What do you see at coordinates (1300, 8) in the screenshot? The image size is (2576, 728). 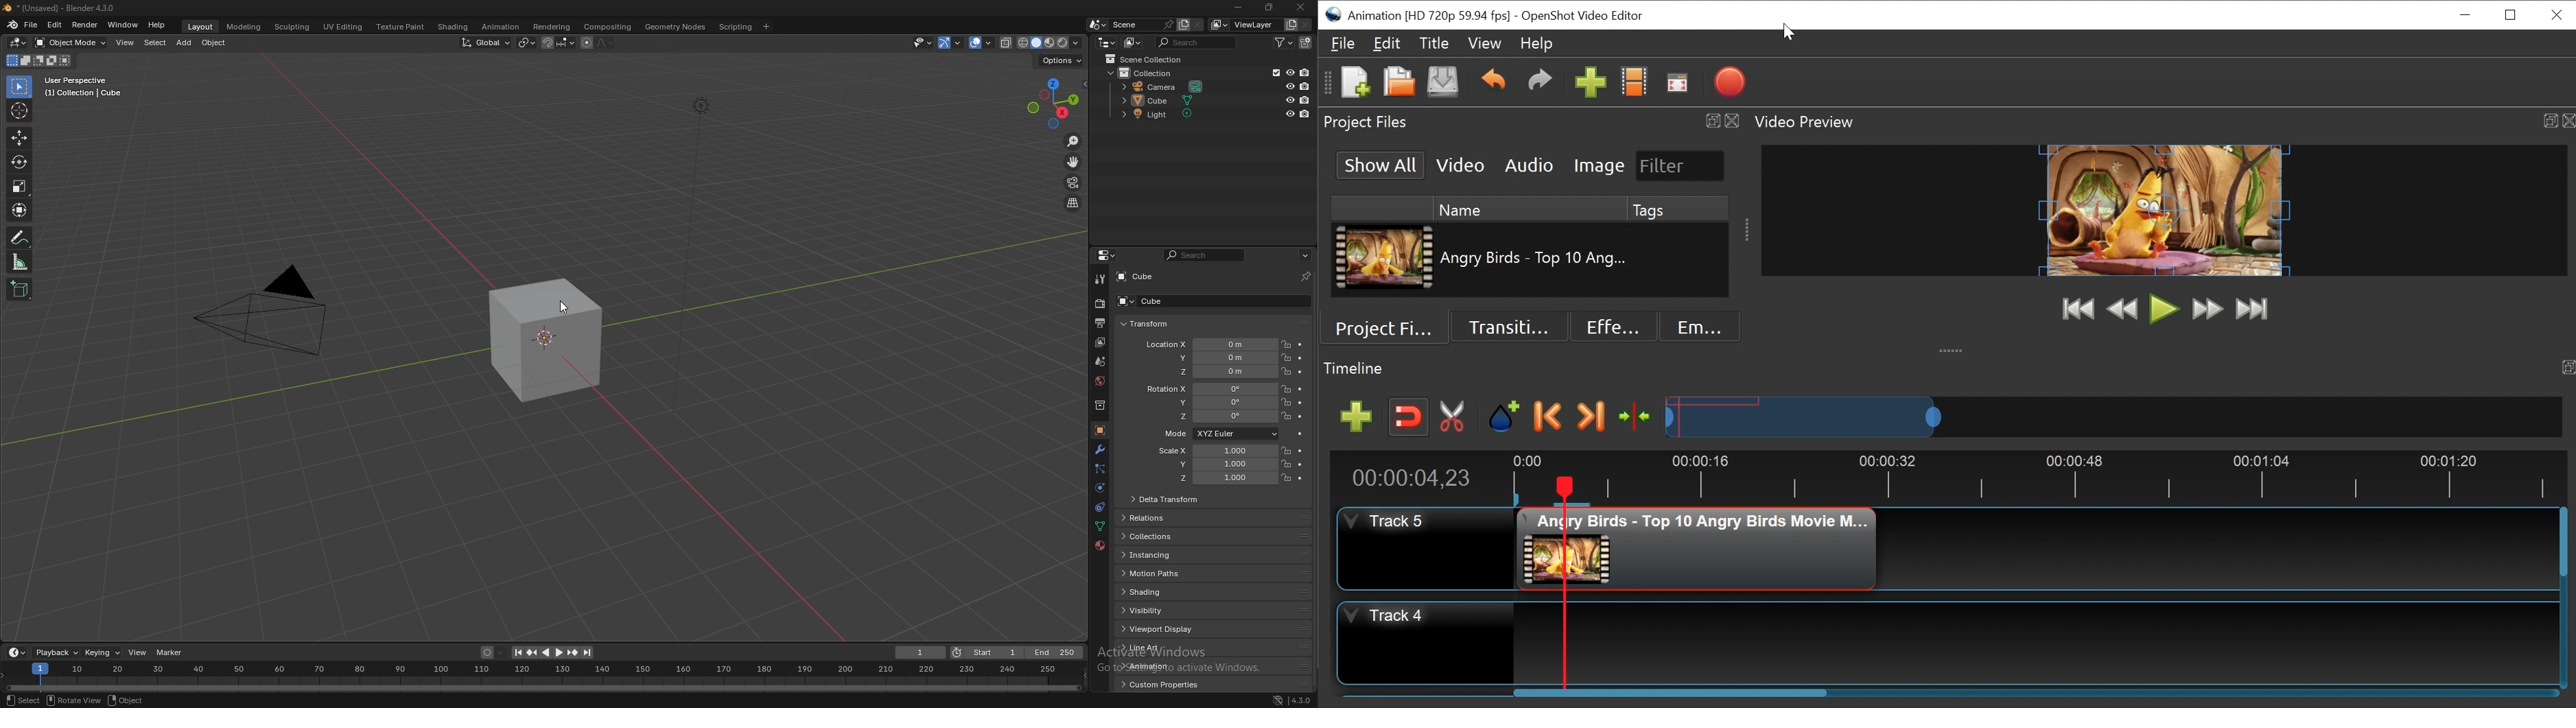 I see `close` at bounding box center [1300, 8].